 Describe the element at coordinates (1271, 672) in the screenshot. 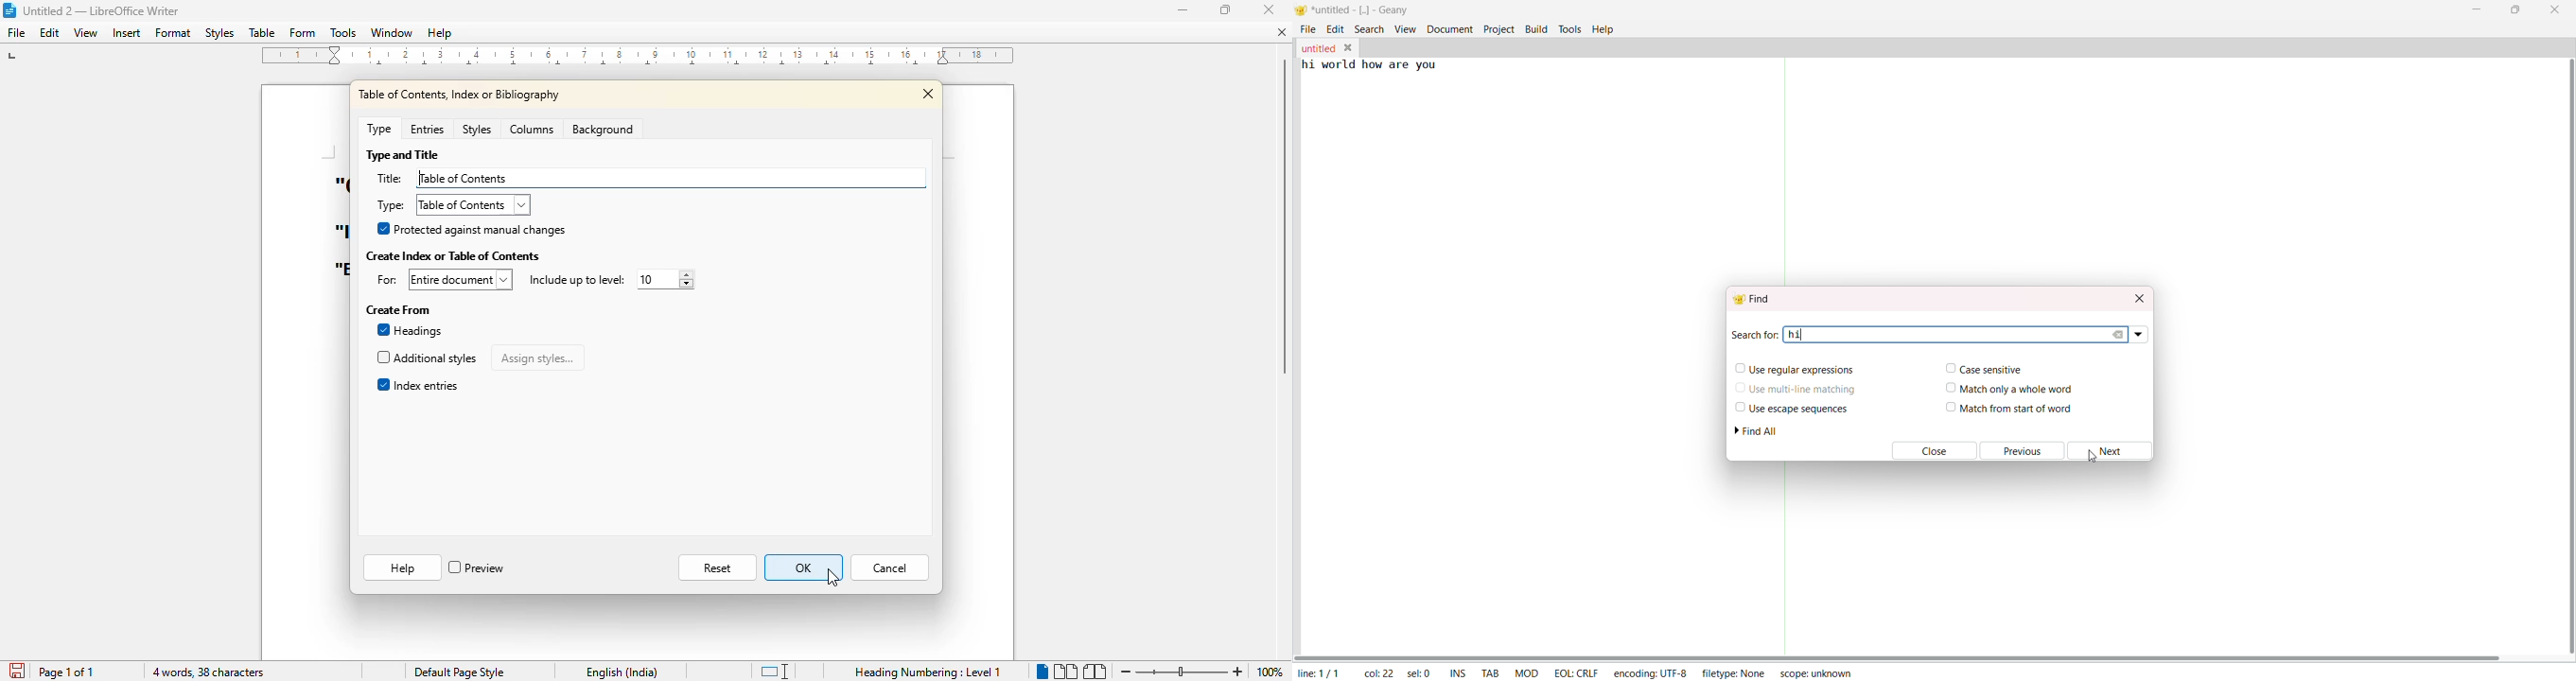

I see `zoom factor` at that location.